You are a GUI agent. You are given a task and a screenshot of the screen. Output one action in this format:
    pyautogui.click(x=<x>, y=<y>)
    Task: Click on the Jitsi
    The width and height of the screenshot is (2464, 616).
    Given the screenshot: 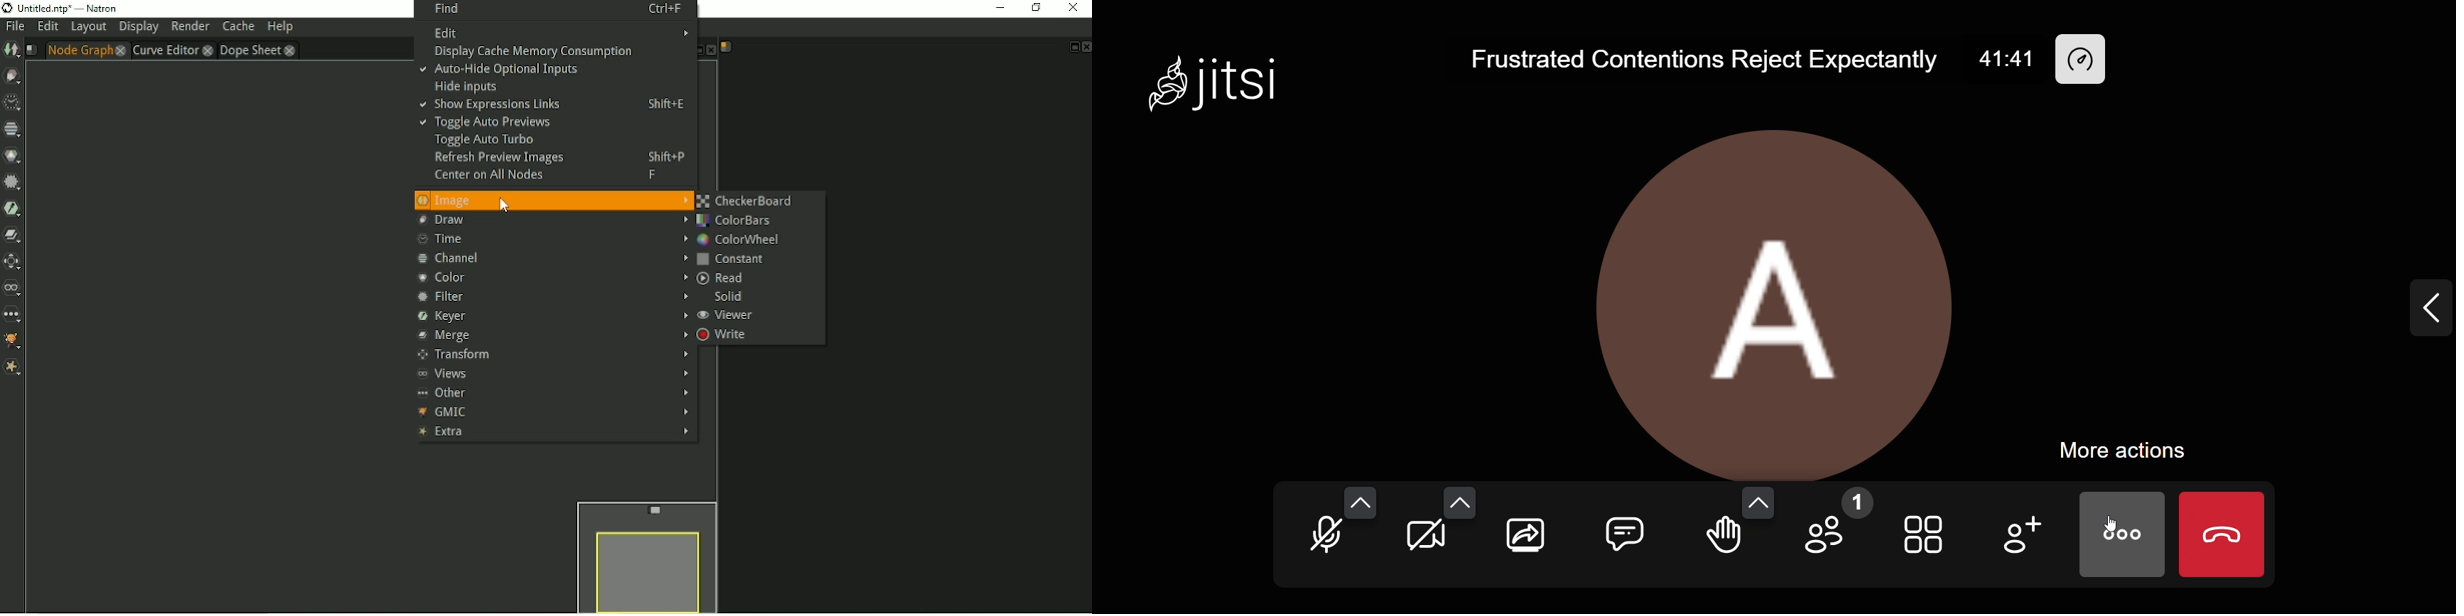 What is the action you would take?
    pyautogui.click(x=1223, y=80)
    